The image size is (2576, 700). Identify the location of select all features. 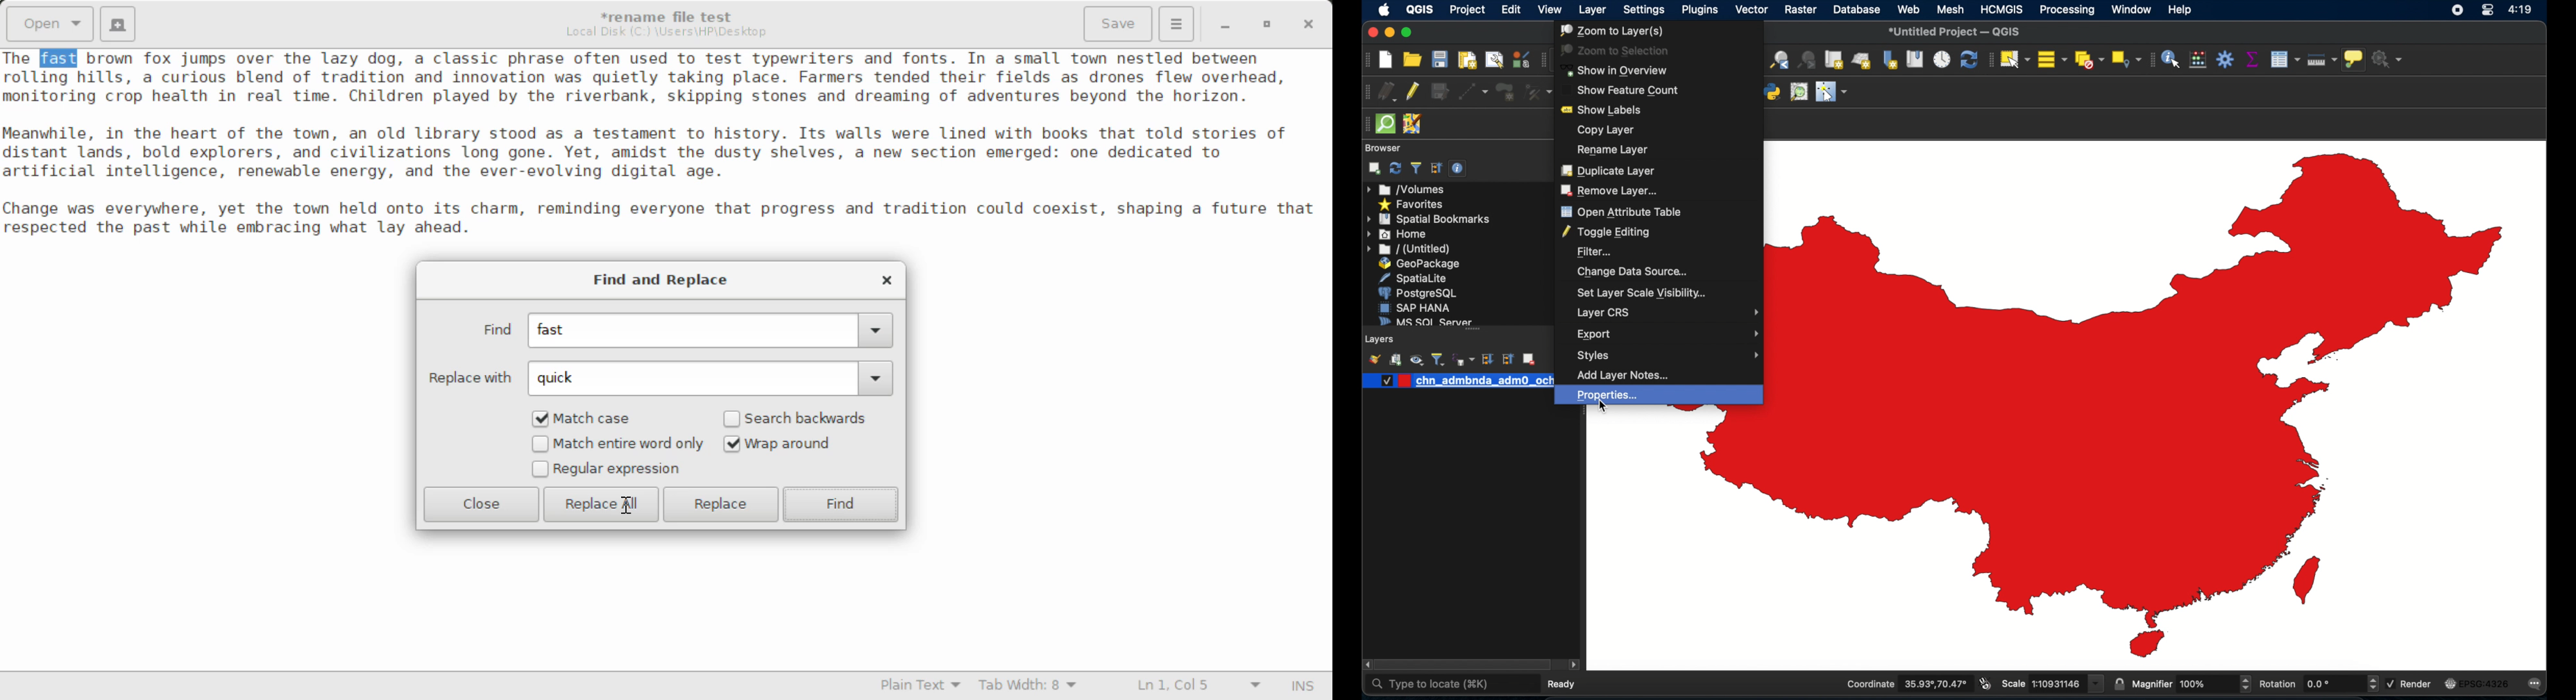
(2051, 58).